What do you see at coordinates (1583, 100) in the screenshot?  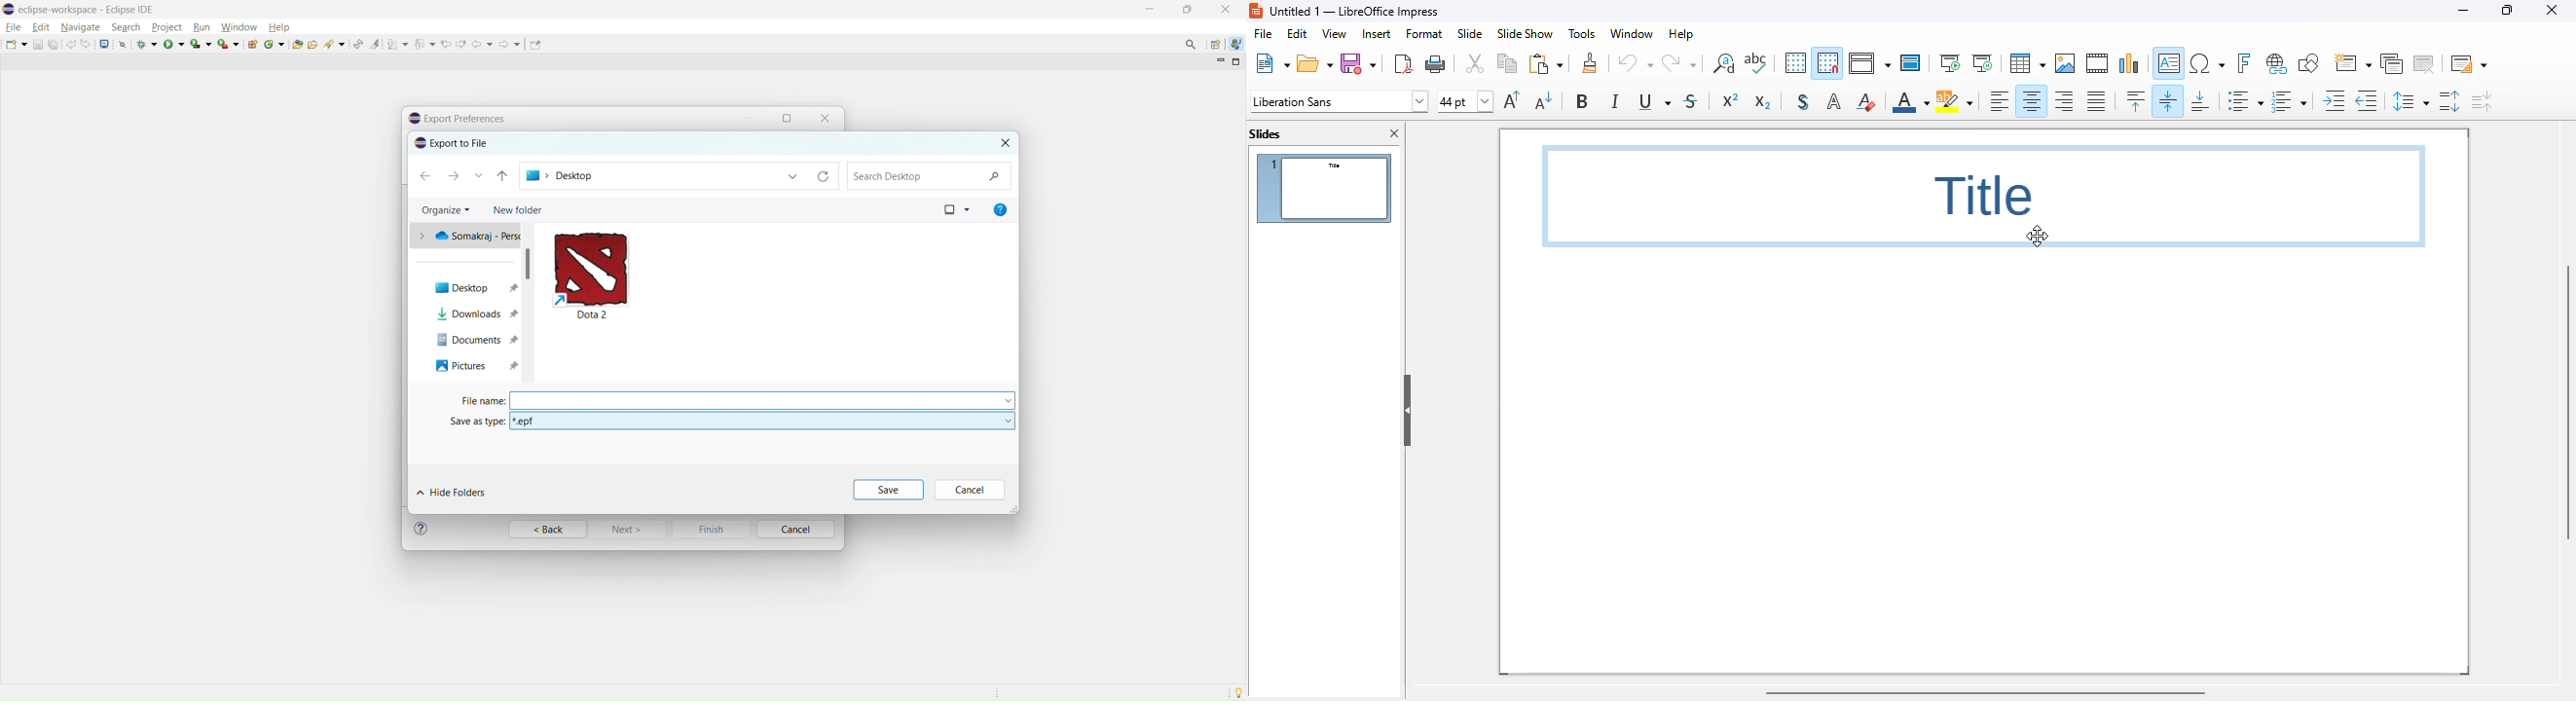 I see `bold` at bounding box center [1583, 100].